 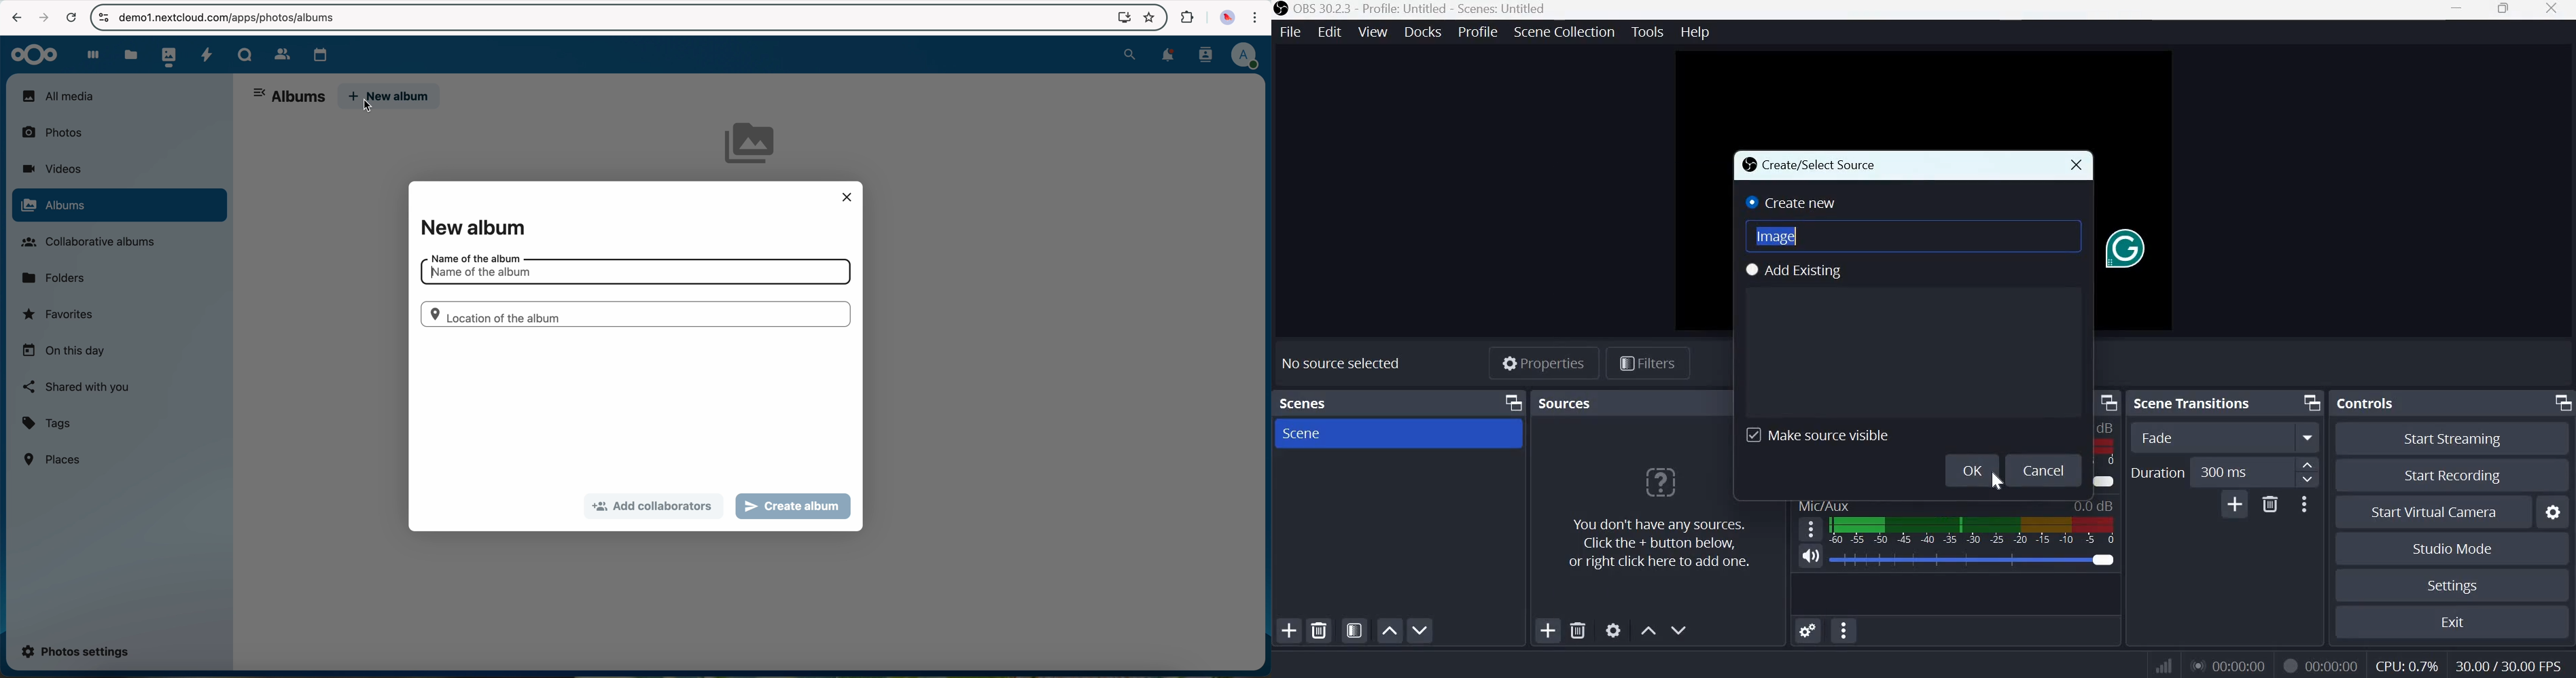 What do you see at coordinates (1542, 363) in the screenshot?
I see `Properties` at bounding box center [1542, 363].